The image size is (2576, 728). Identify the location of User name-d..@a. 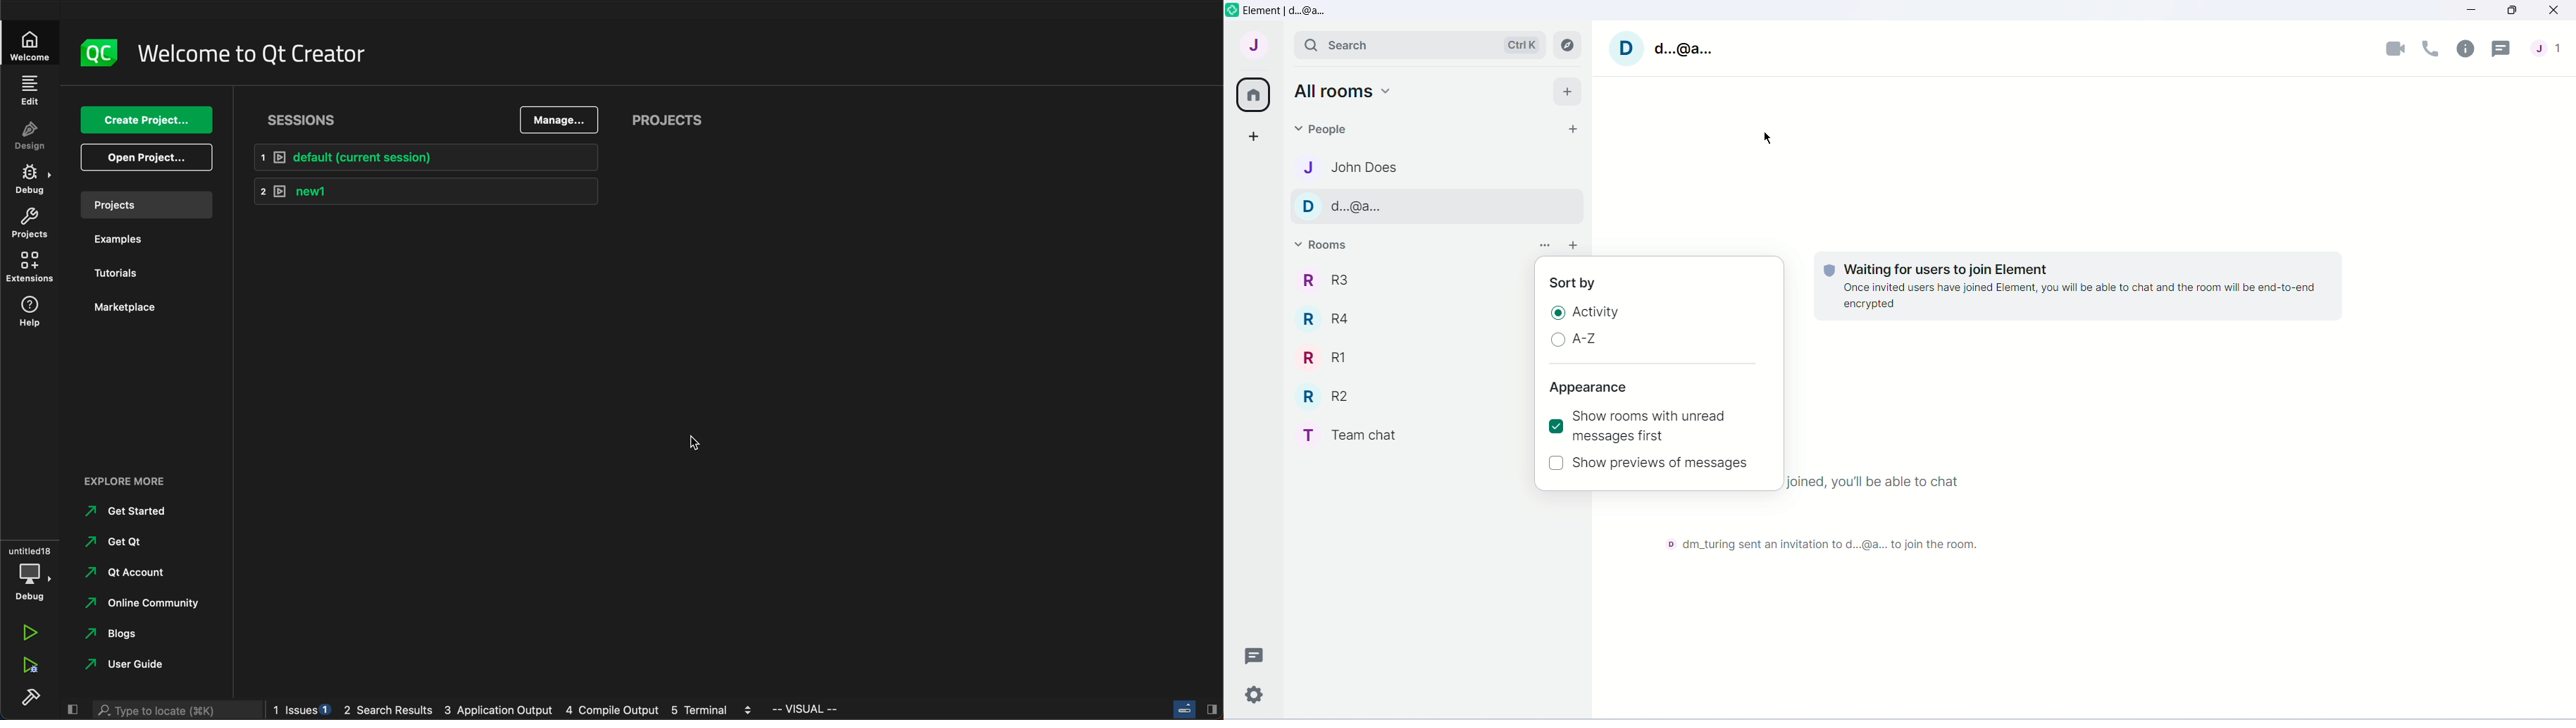
(1681, 47).